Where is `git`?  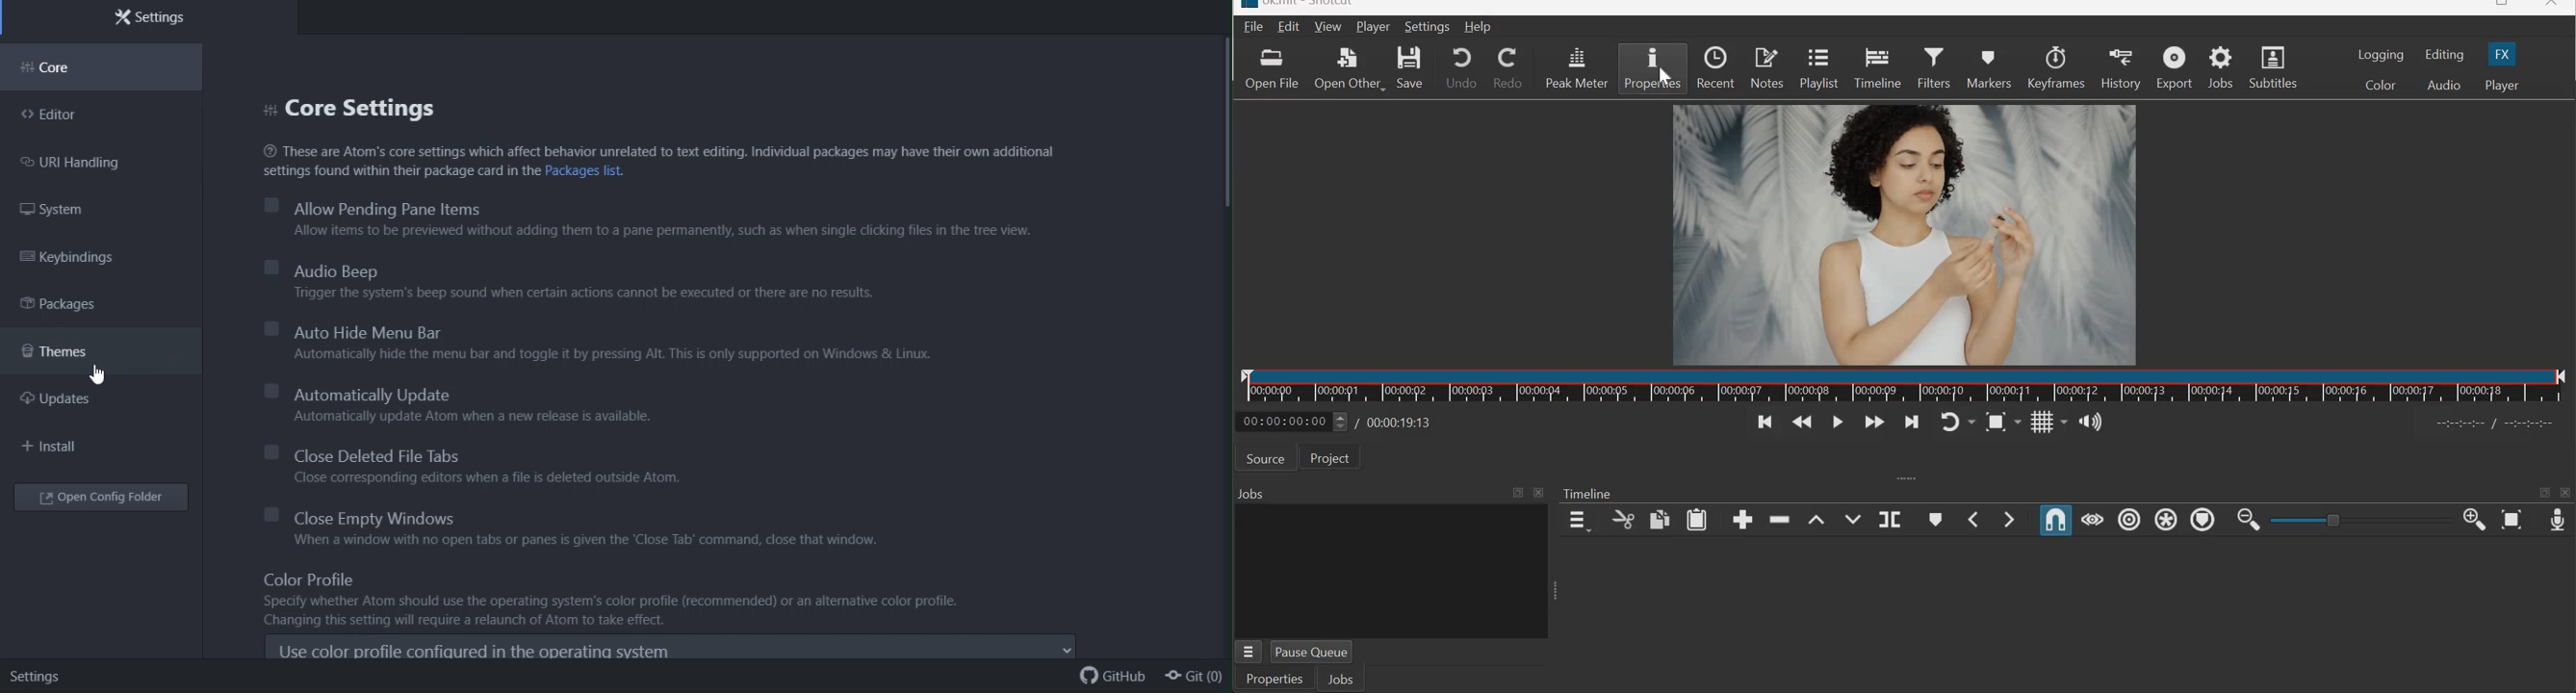 git is located at coordinates (1196, 677).